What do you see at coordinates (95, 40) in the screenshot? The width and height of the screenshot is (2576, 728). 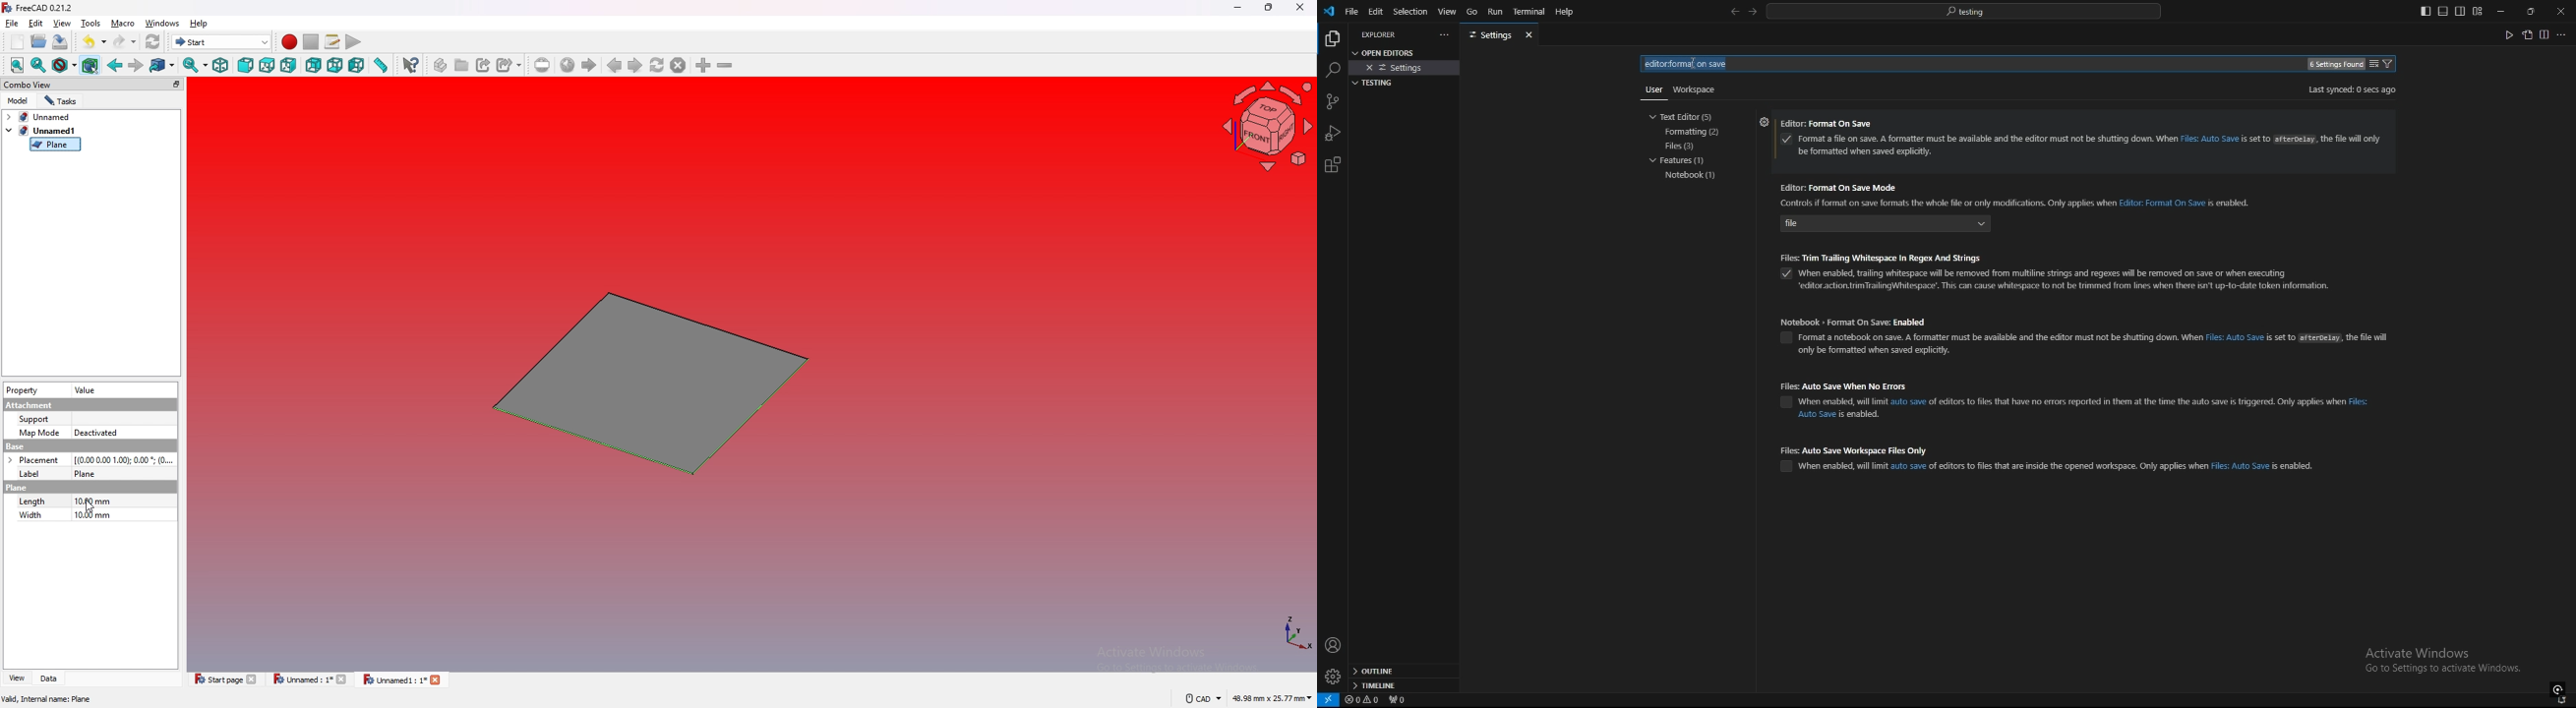 I see `undo` at bounding box center [95, 40].